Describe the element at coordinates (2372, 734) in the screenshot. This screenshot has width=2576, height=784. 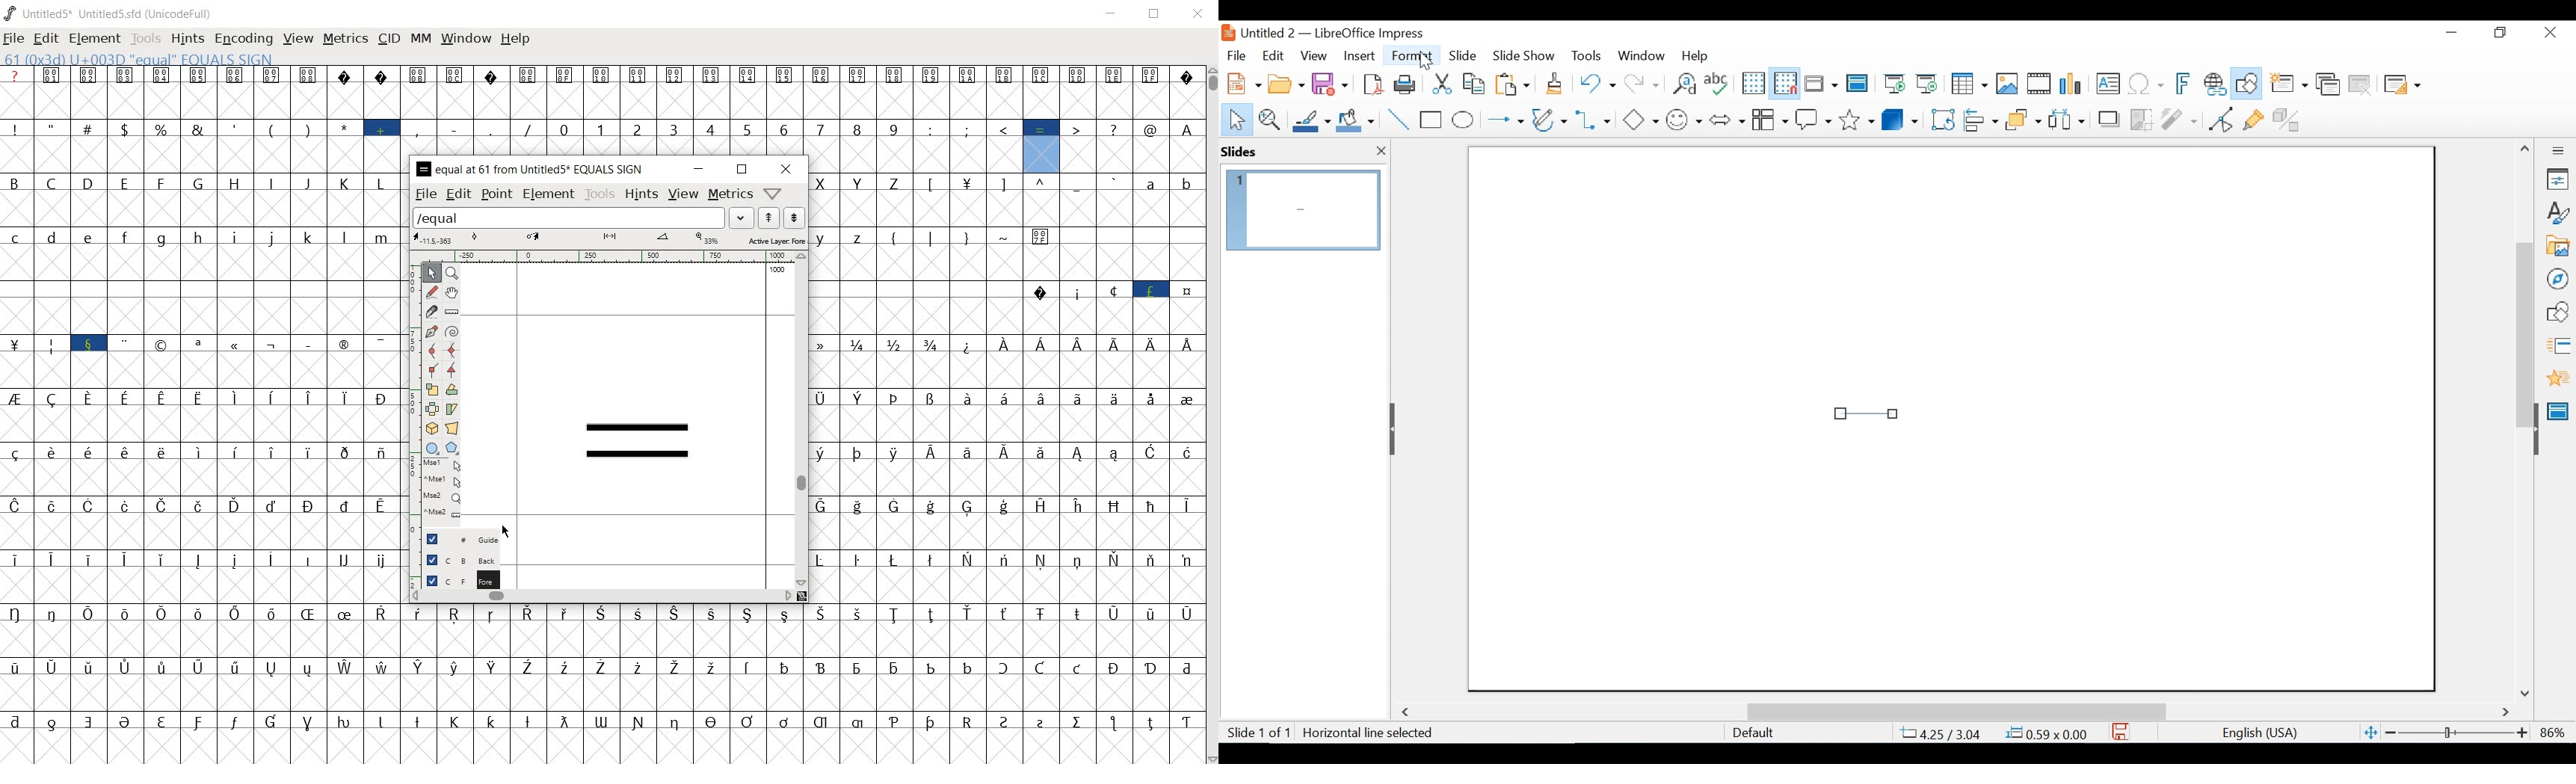
I see `Fit Slide to current window` at that location.